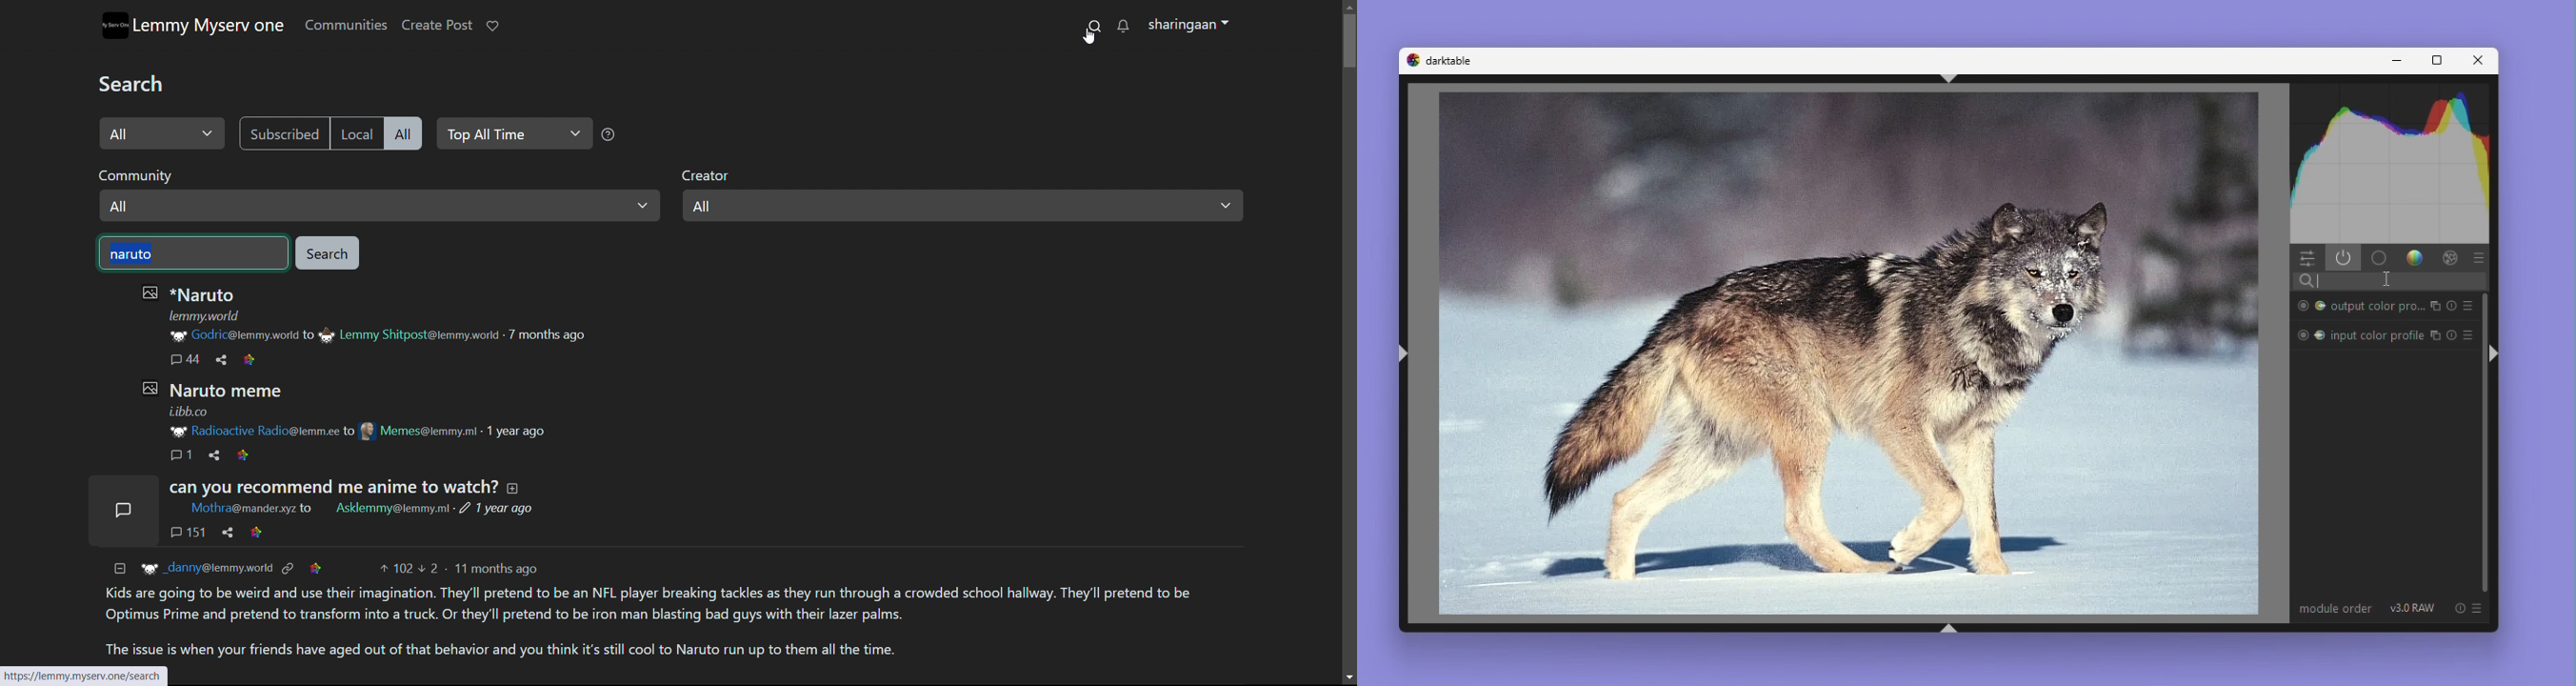 The image size is (2576, 700). What do you see at coordinates (2449, 256) in the screenshot?
I see `Effect` at bounding box center [2449, 256].